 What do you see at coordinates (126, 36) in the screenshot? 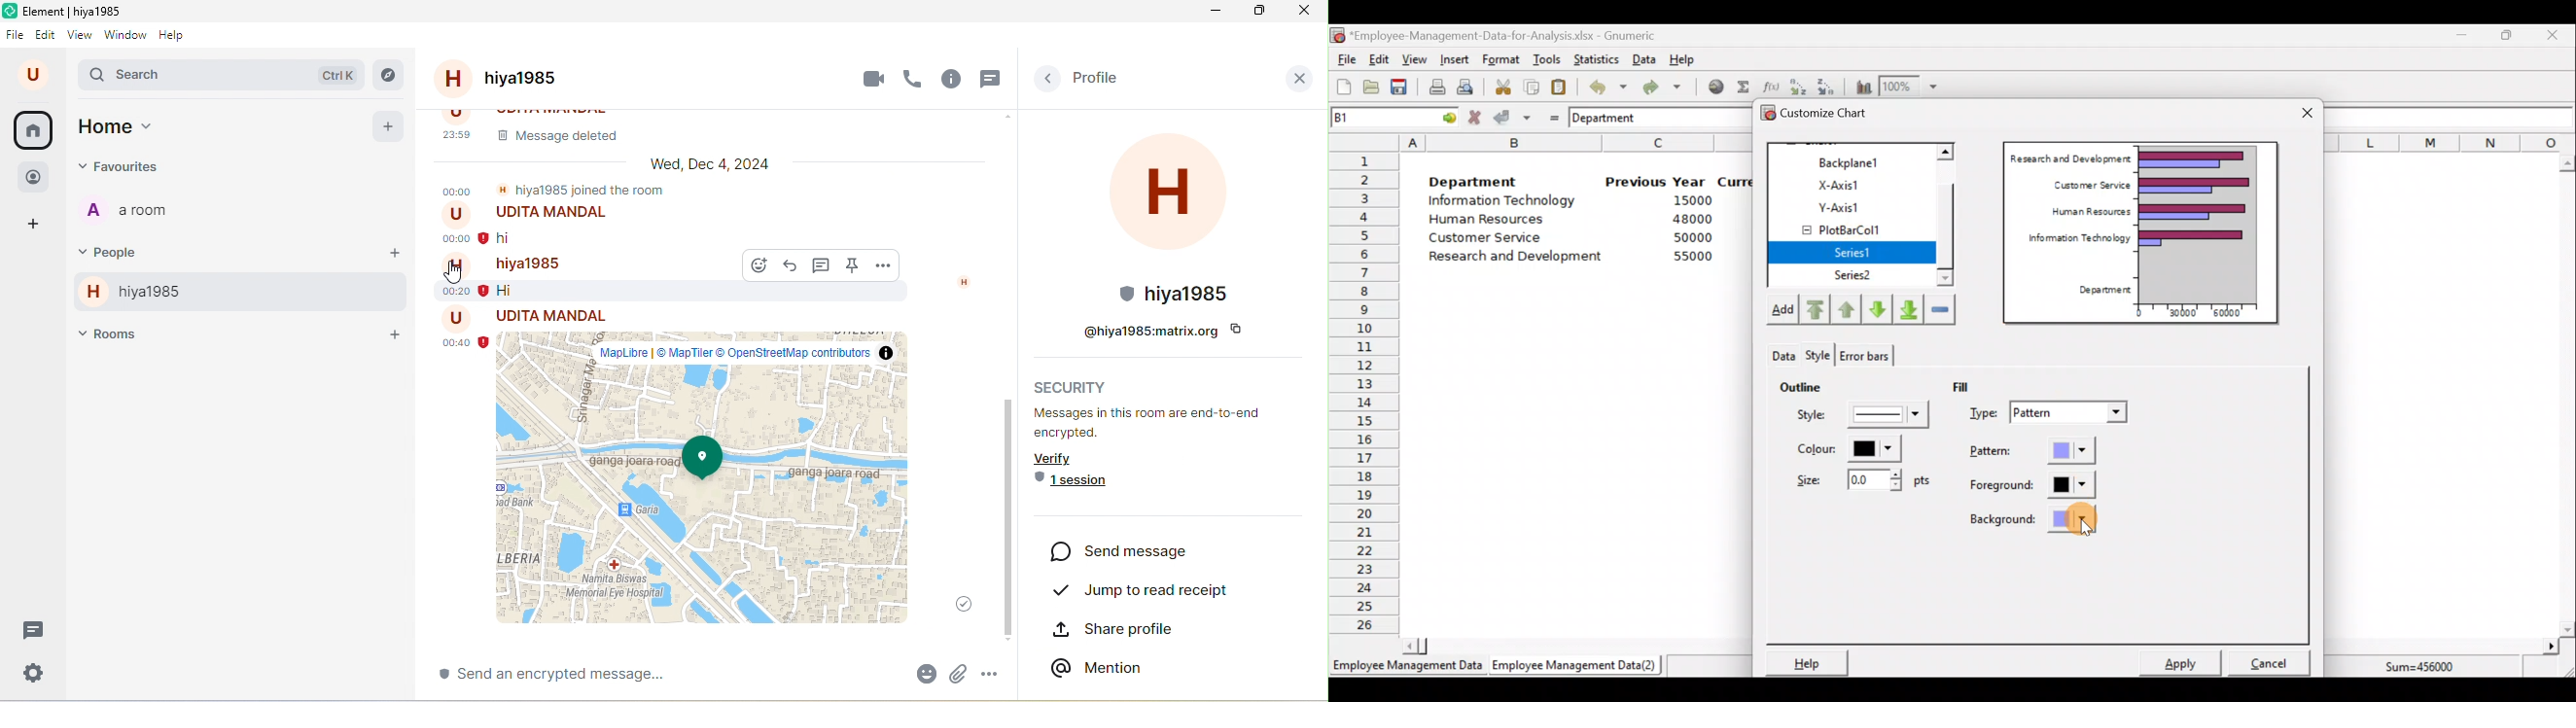
I see `window` at bounding box center [126, 36].